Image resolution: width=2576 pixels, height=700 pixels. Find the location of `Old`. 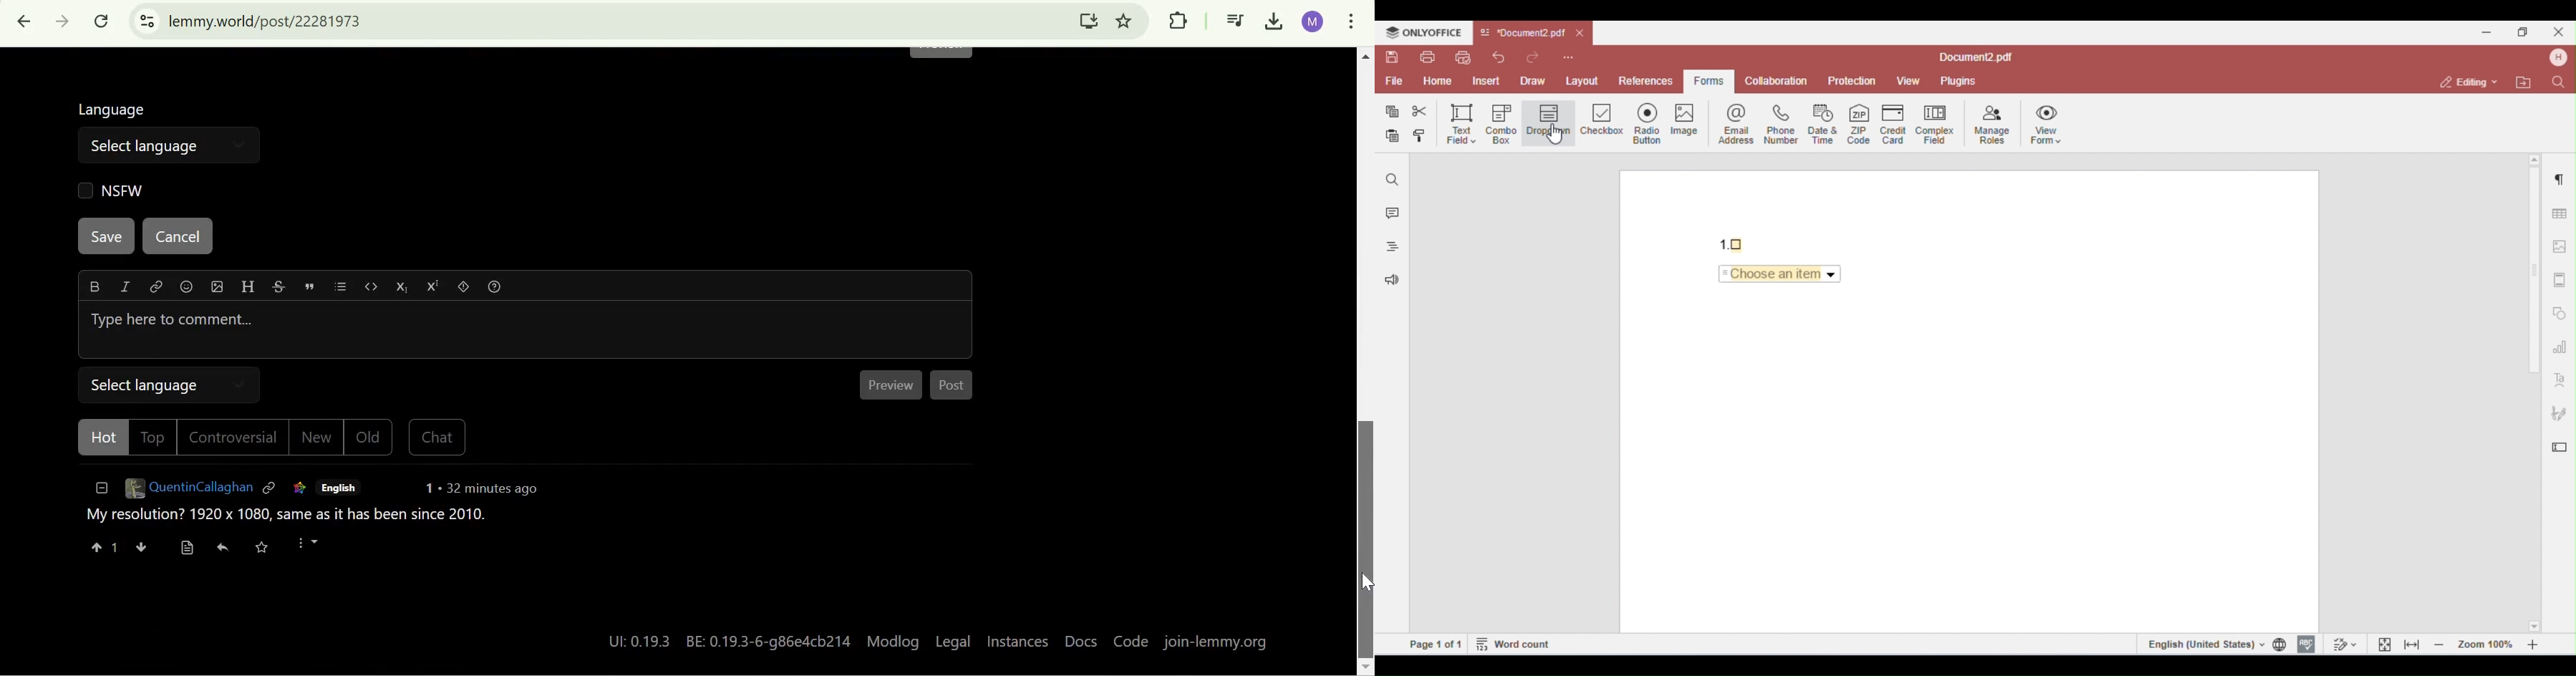

Old is located at coordinates (370, 439).